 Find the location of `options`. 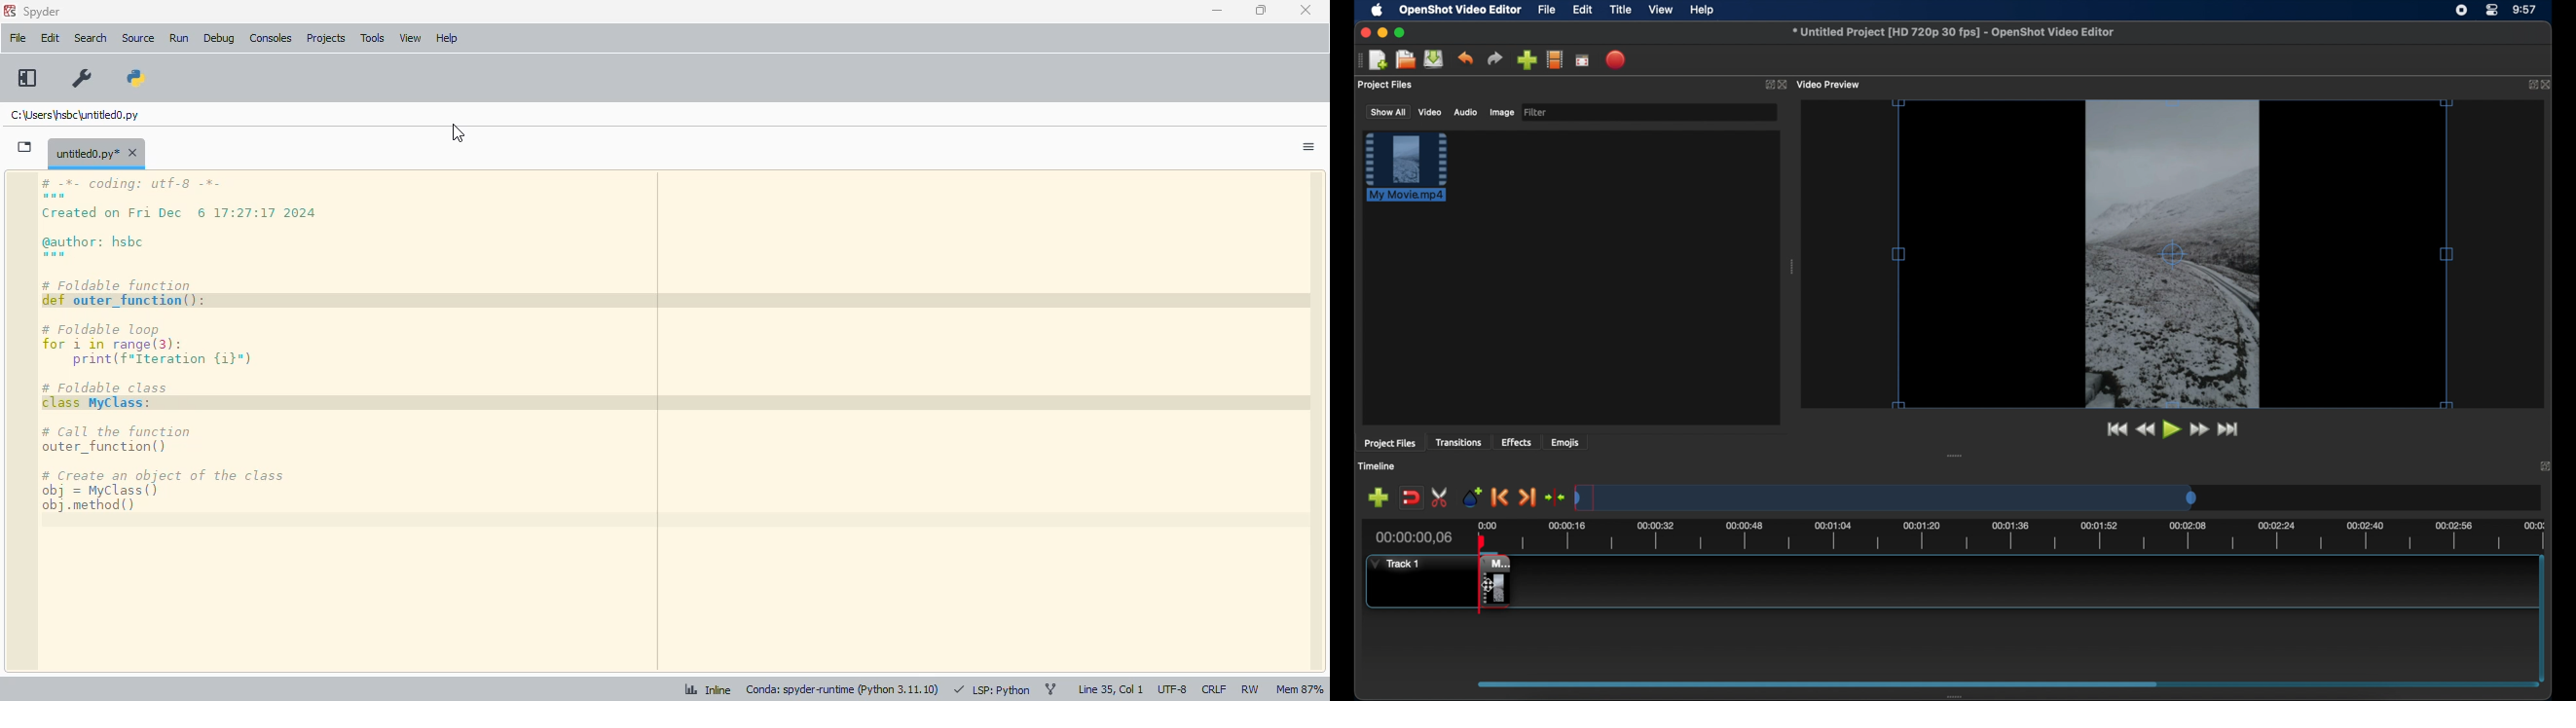

options is located at coordinates (1291, 152).